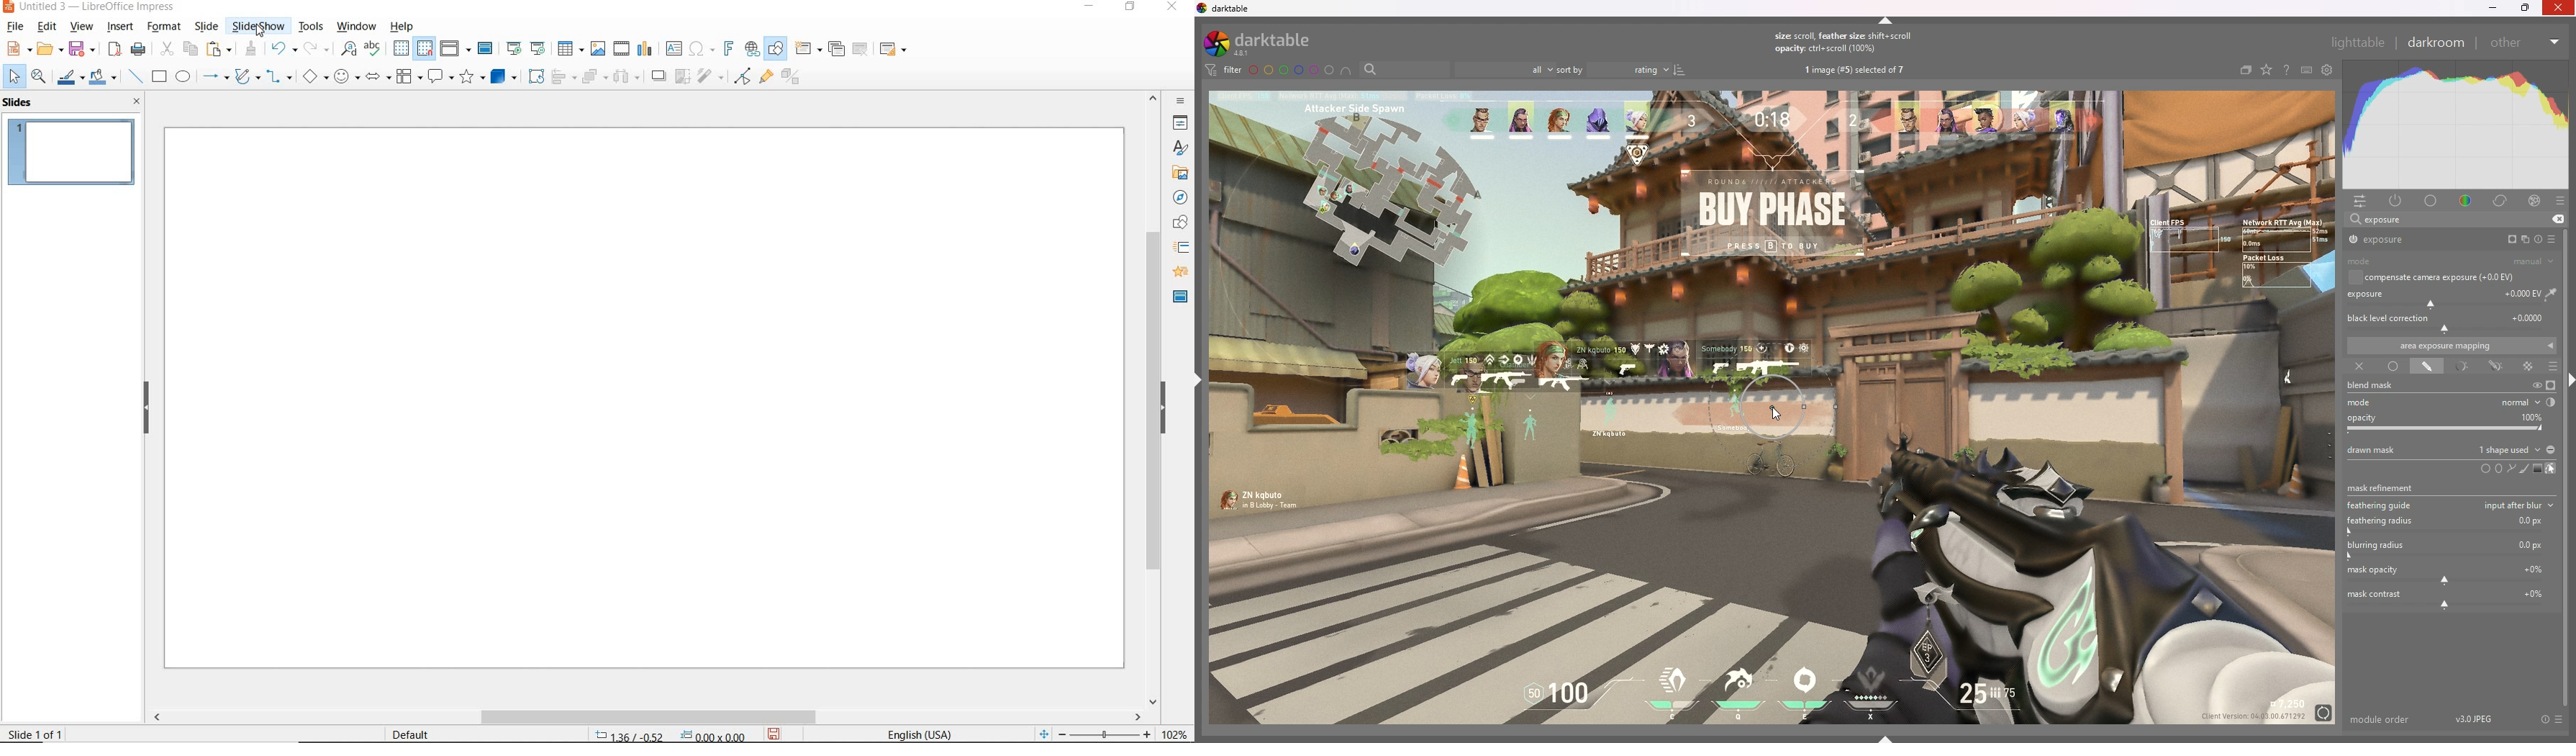  Describe the element at coordinates (2383, 219) in the screenshot. I see `exposure` at that location.